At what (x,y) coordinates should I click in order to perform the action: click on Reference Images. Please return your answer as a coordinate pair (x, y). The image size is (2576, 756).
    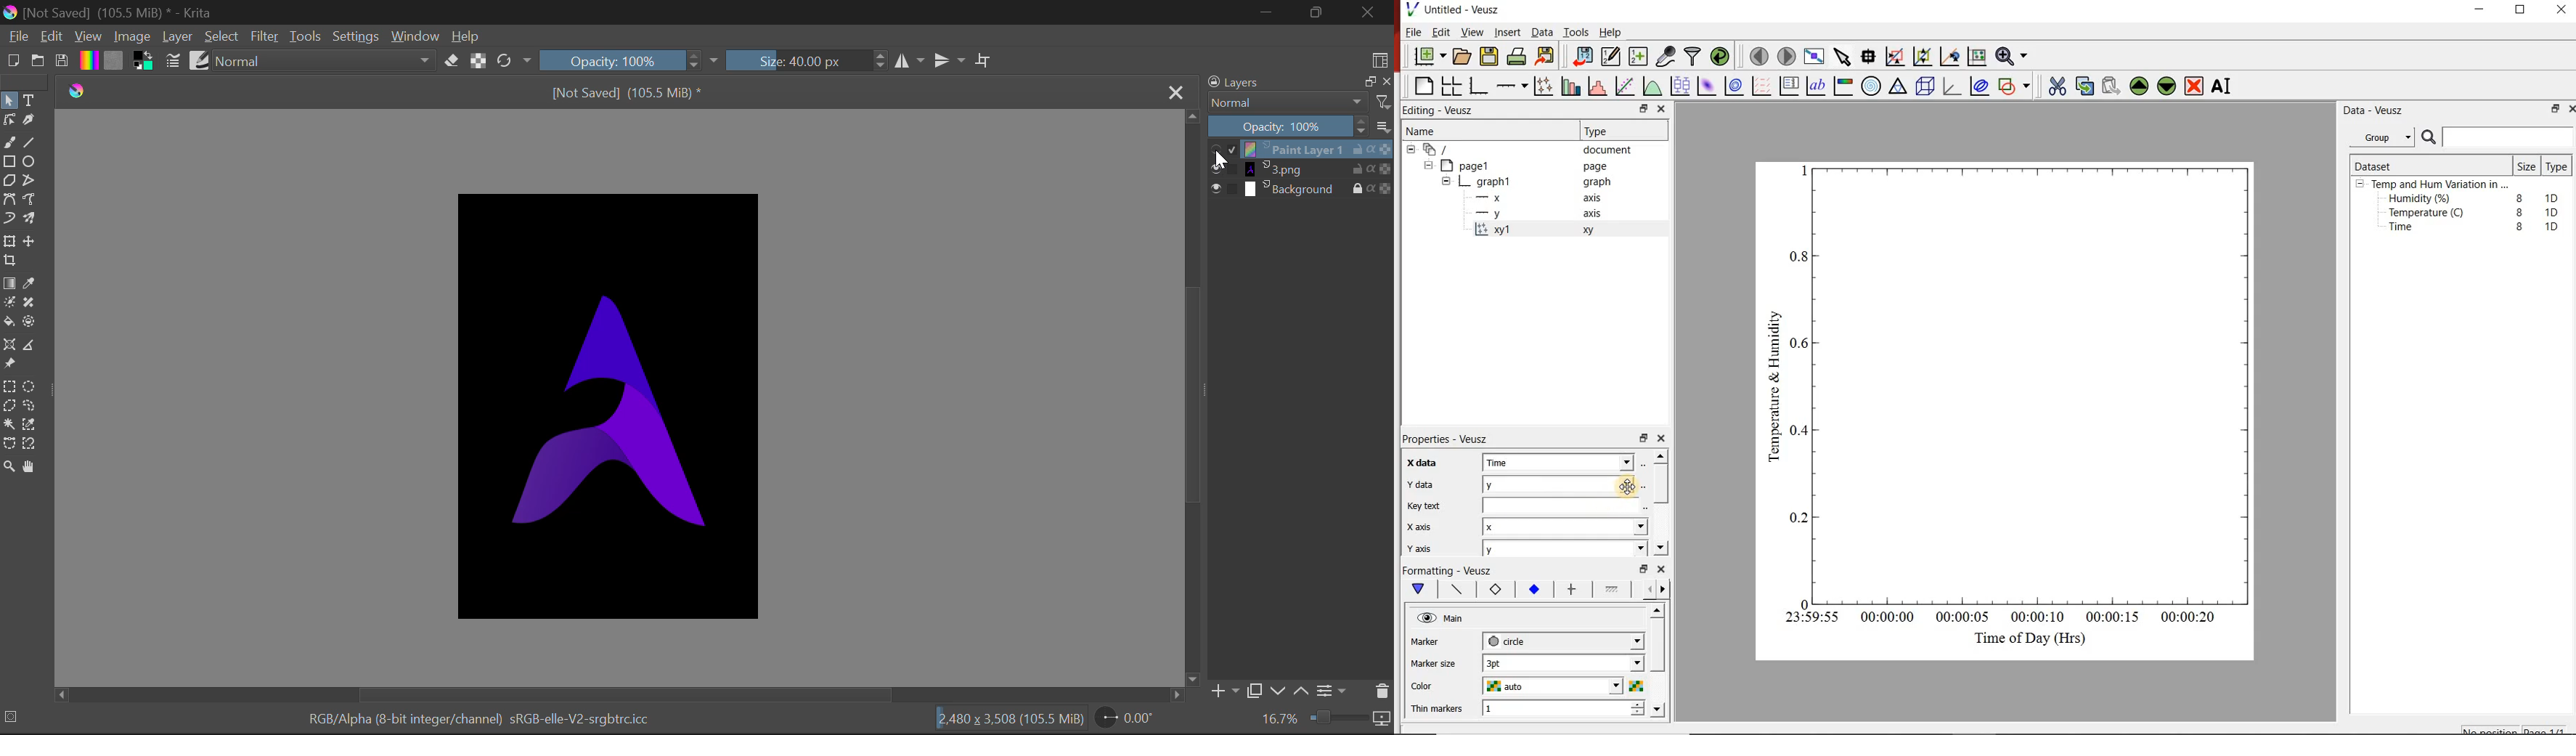
    Looking at the image, I should click on (9, 365).